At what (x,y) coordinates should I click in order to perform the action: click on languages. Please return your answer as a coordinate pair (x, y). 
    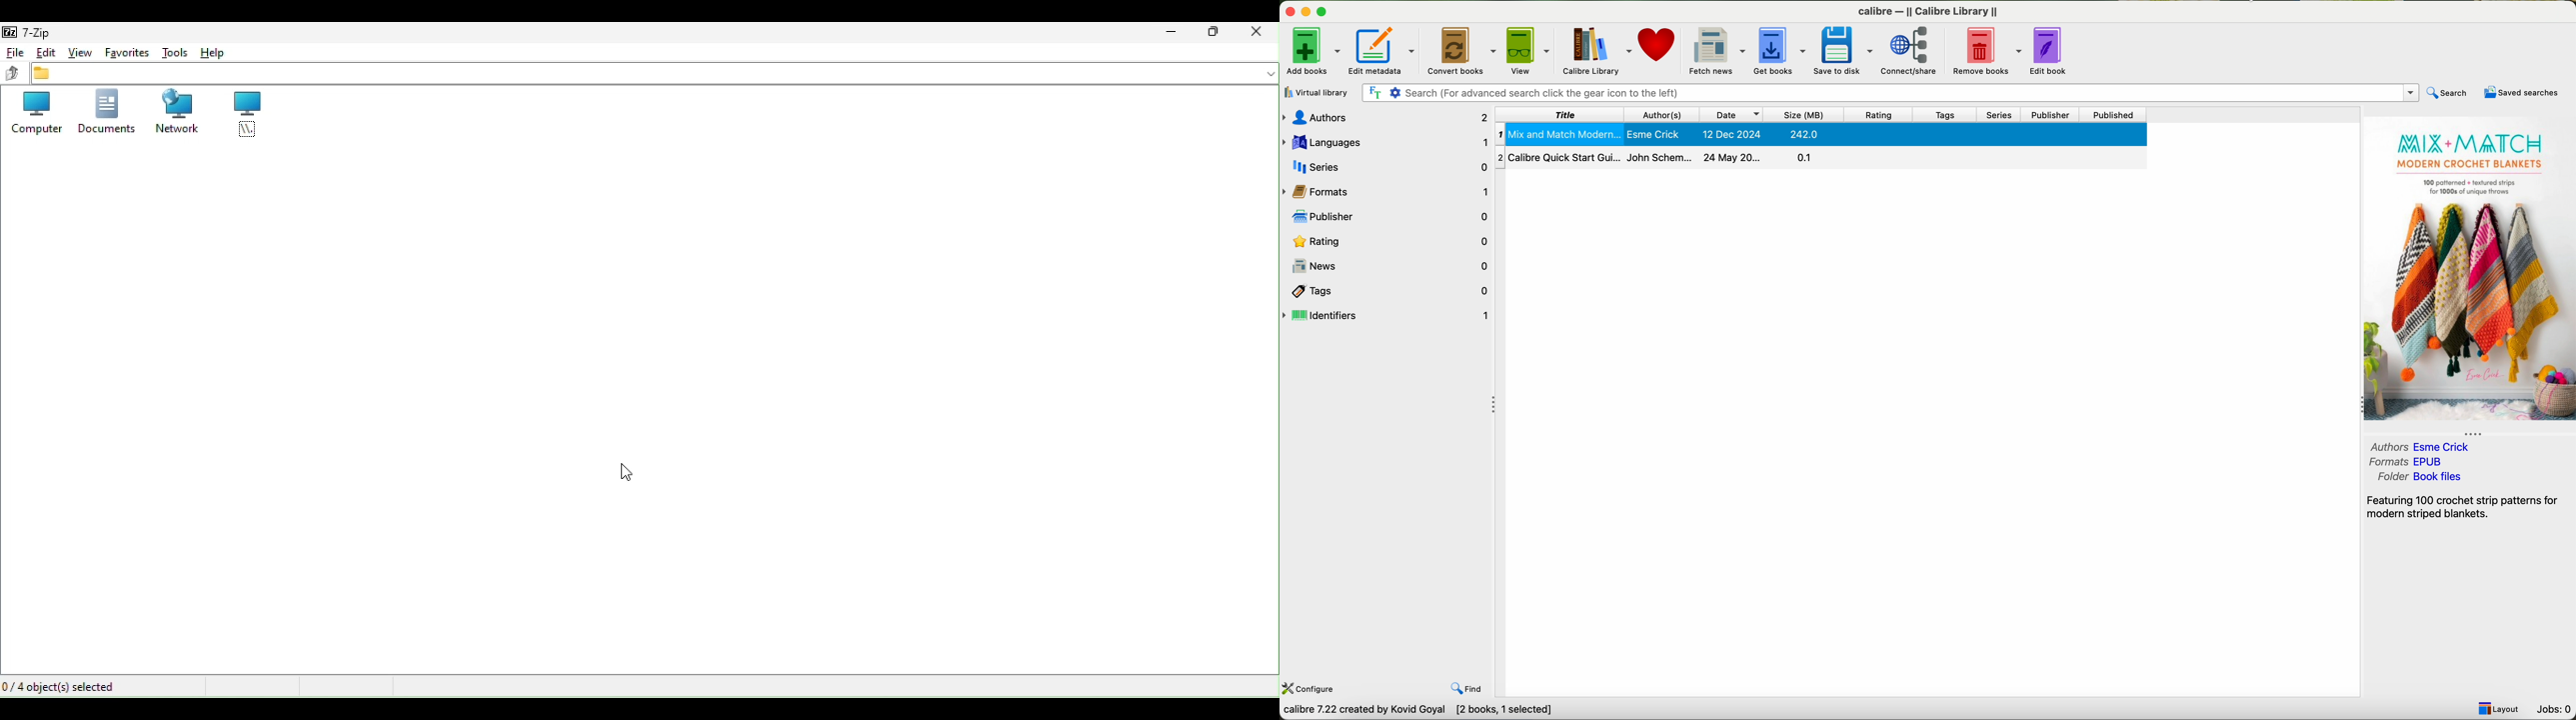
    Looking at the image, I should click on (1389, 143).